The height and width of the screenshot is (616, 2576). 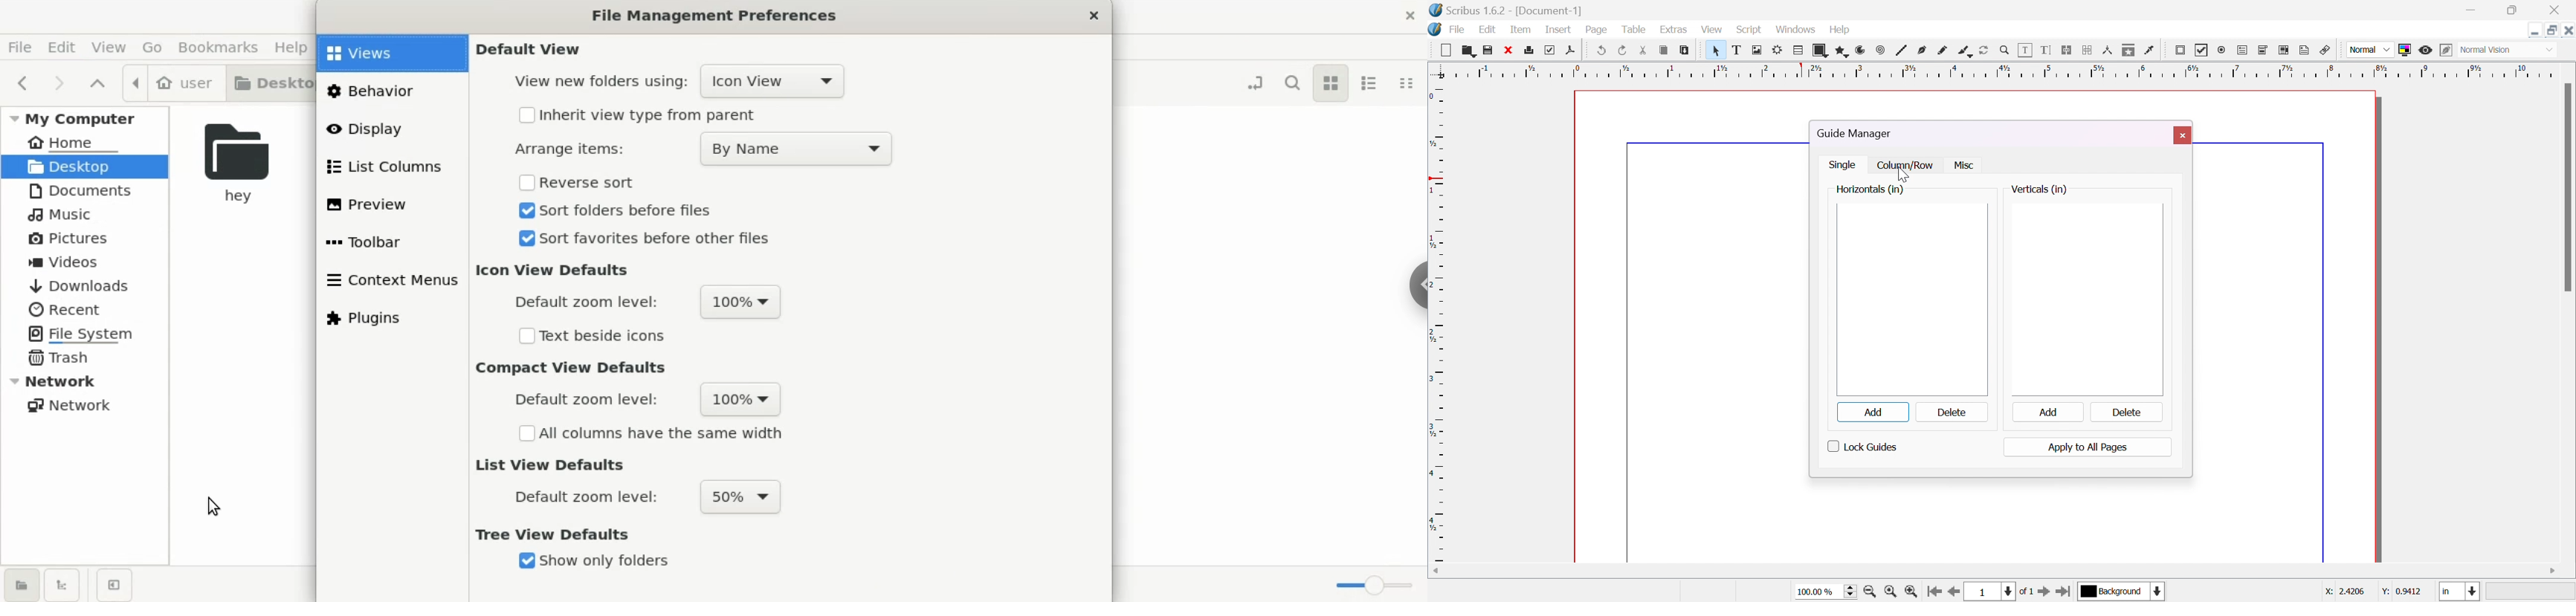 I want to click on ruler, so click(x=1437, y=321).